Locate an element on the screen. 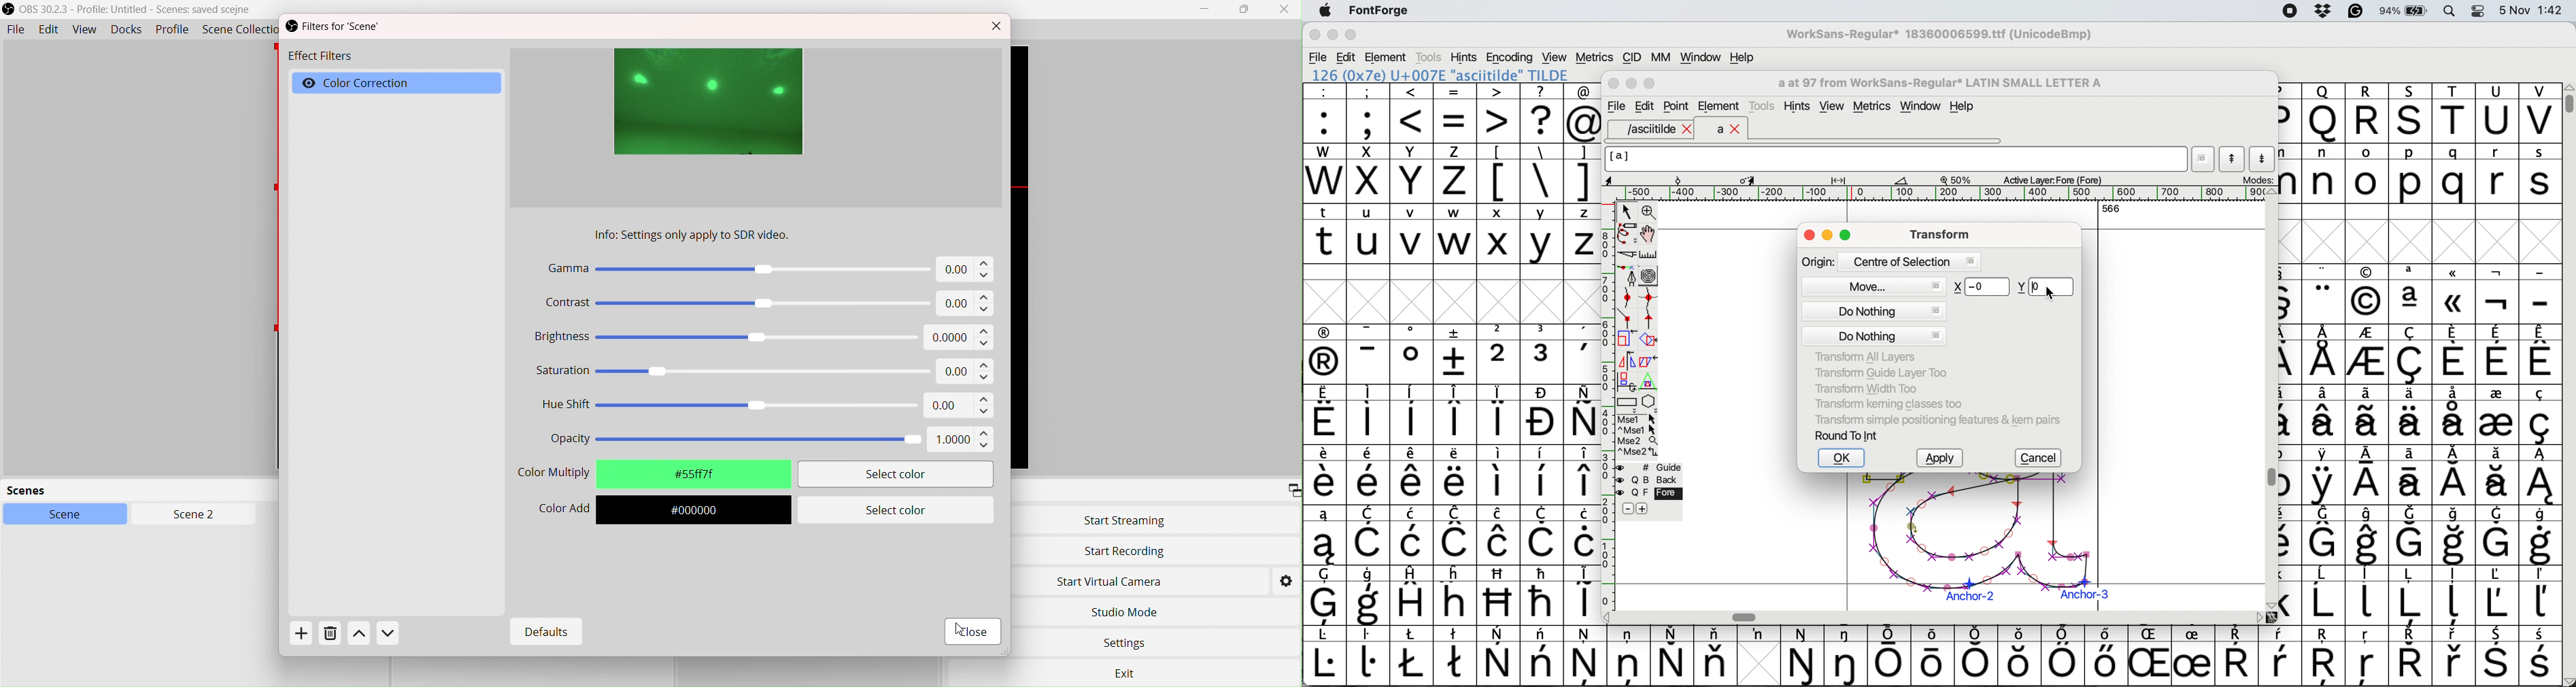 This screenshot has height=700, width=2576. symbol is located at coordinates (2325, 596).